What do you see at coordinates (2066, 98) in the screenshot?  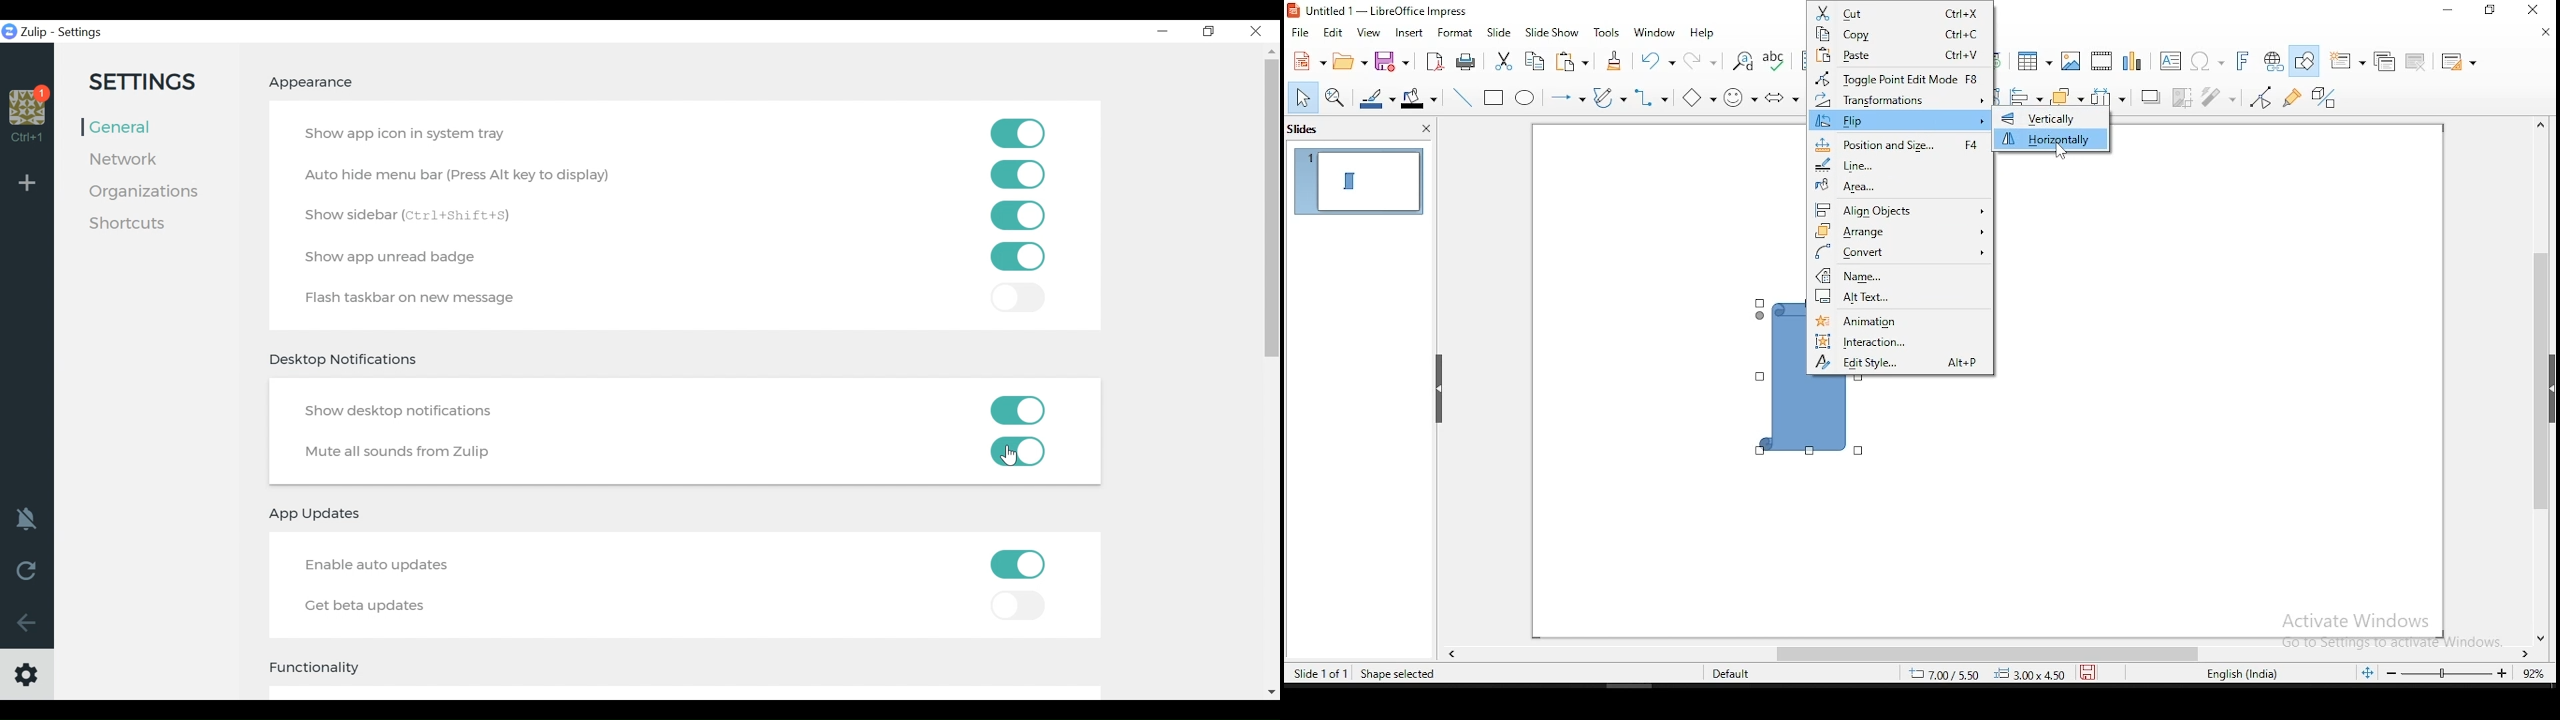 I see `arrange` at bounding box center [2066, 98].